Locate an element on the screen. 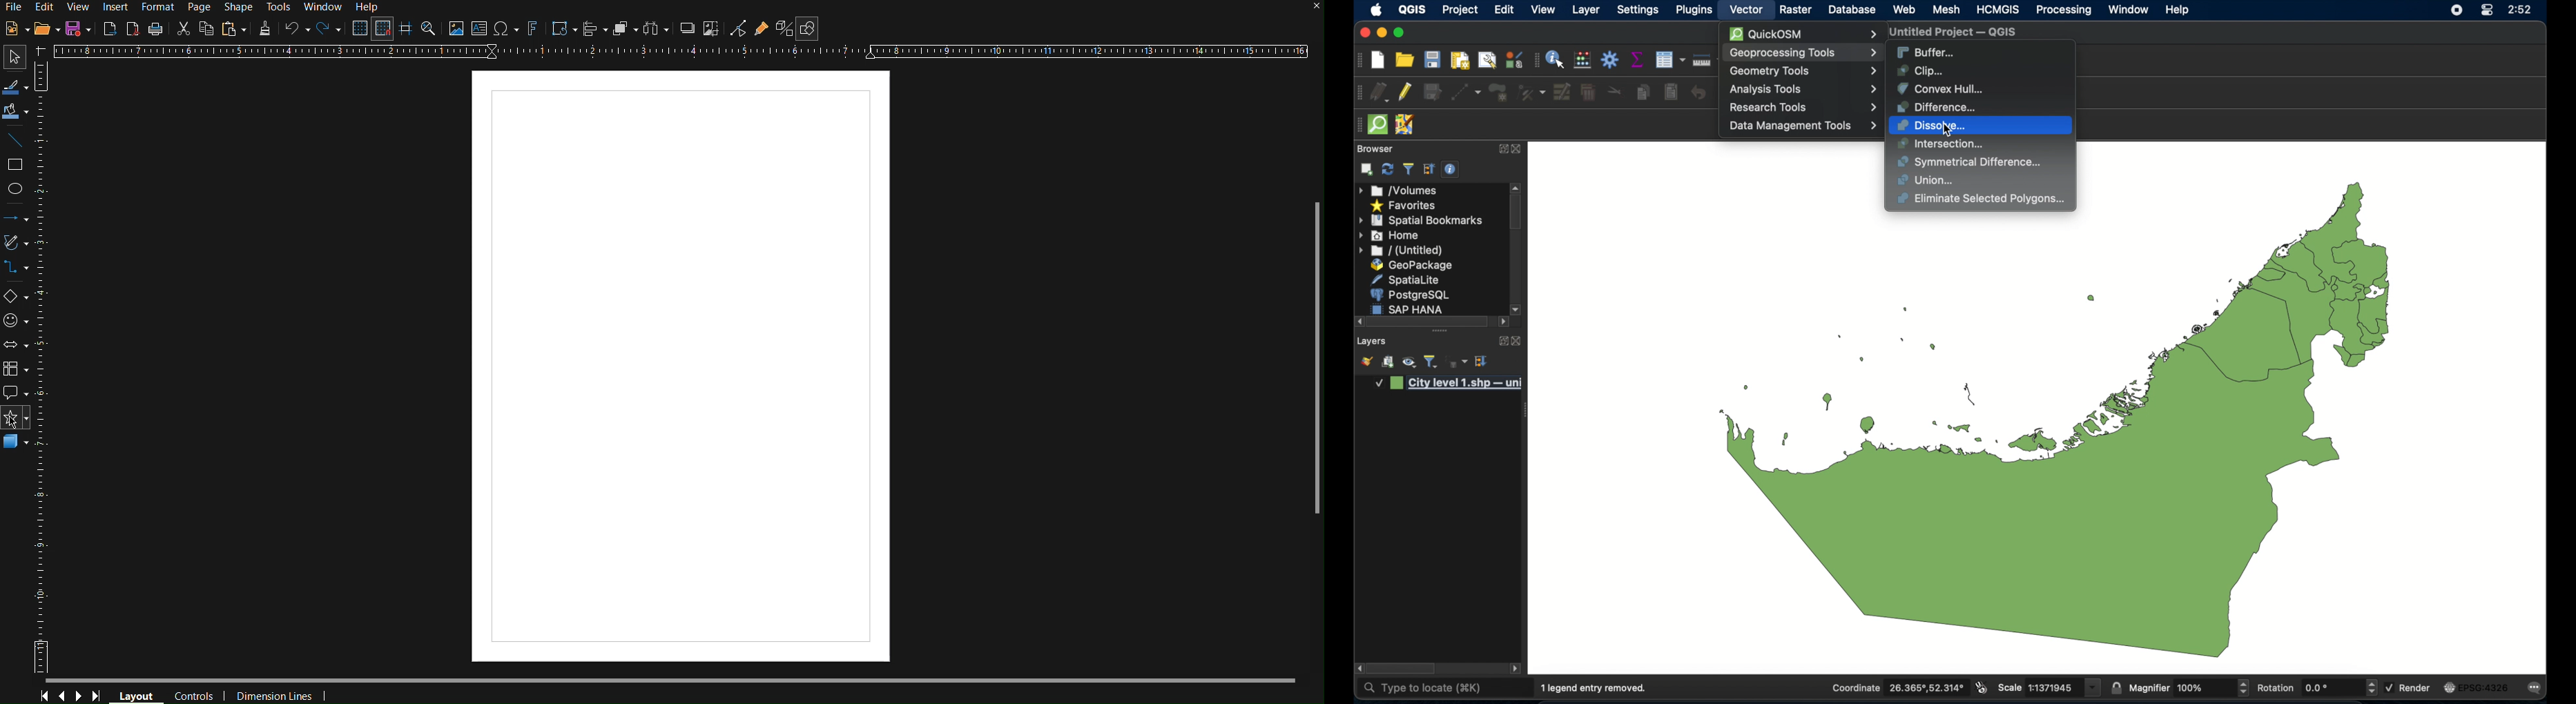 The height and width of the screenshot is (728, 2576). save edits is located at coordinates (1433, 93).